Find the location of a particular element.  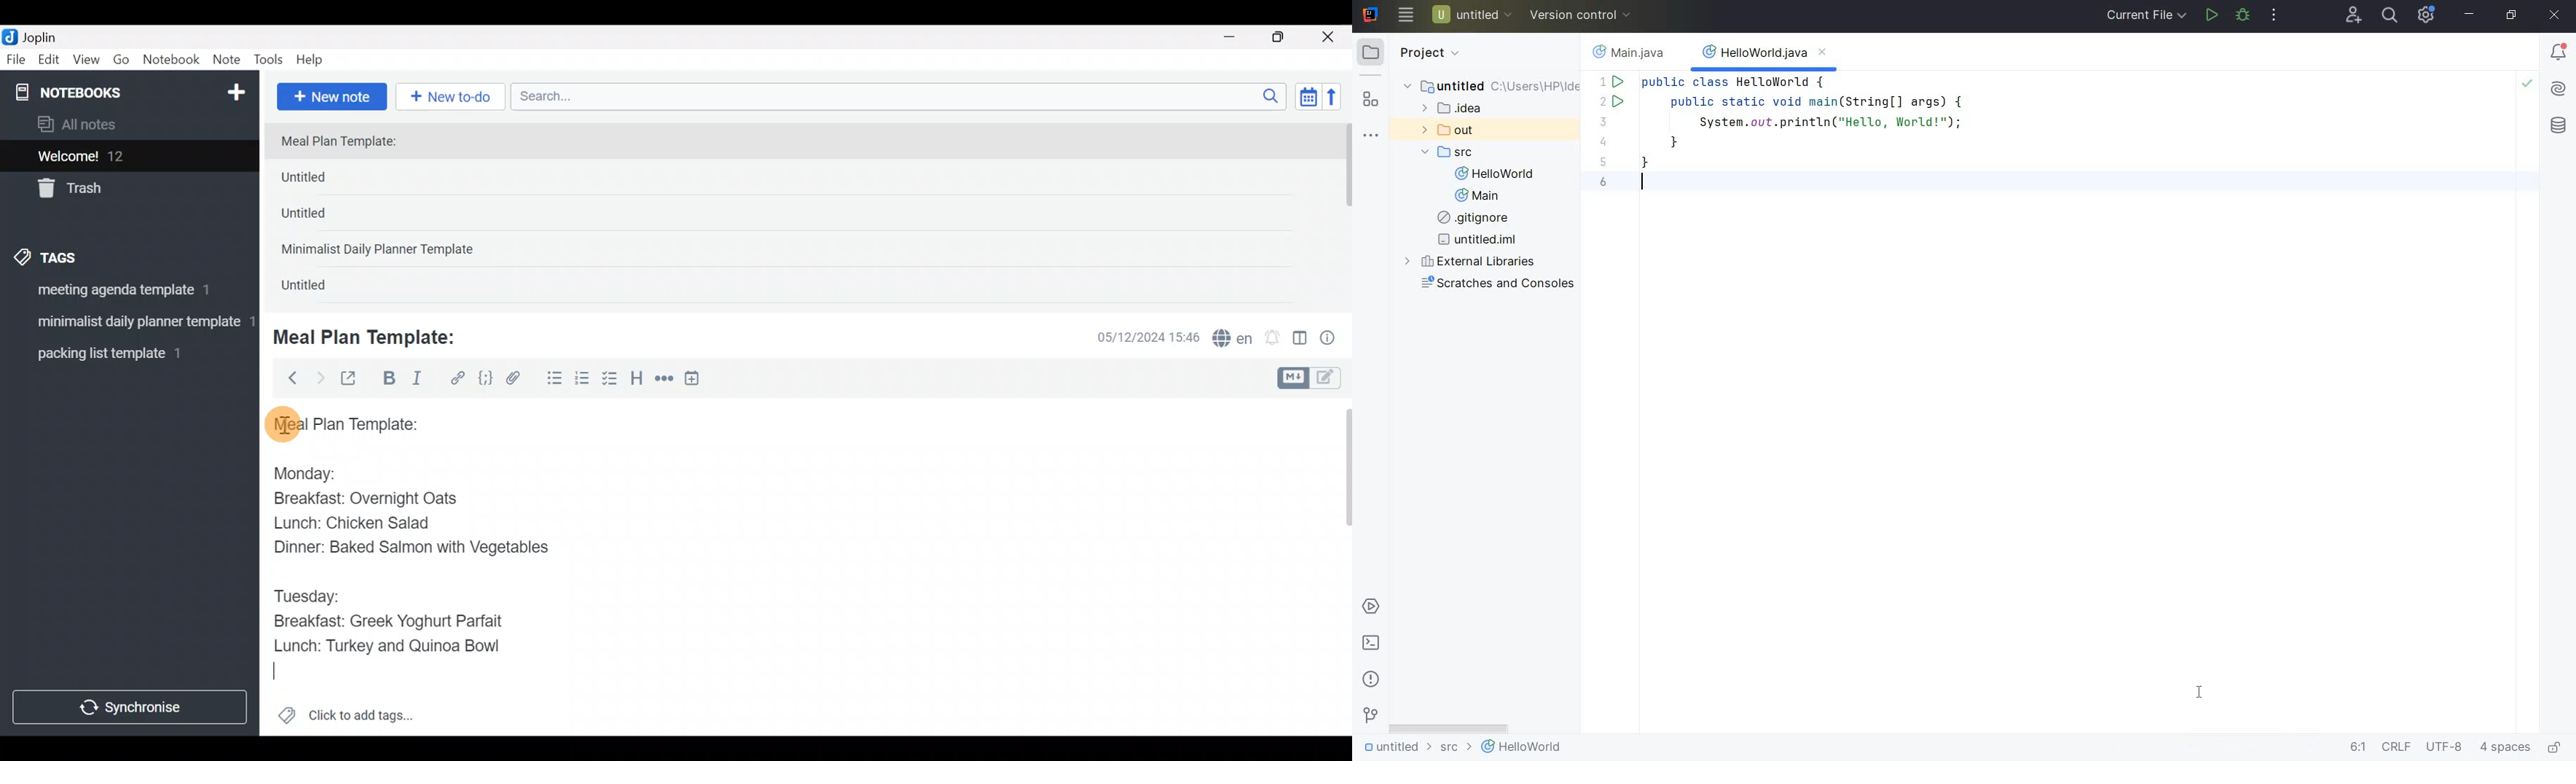

Untitled is located at coordinates (320, 288).